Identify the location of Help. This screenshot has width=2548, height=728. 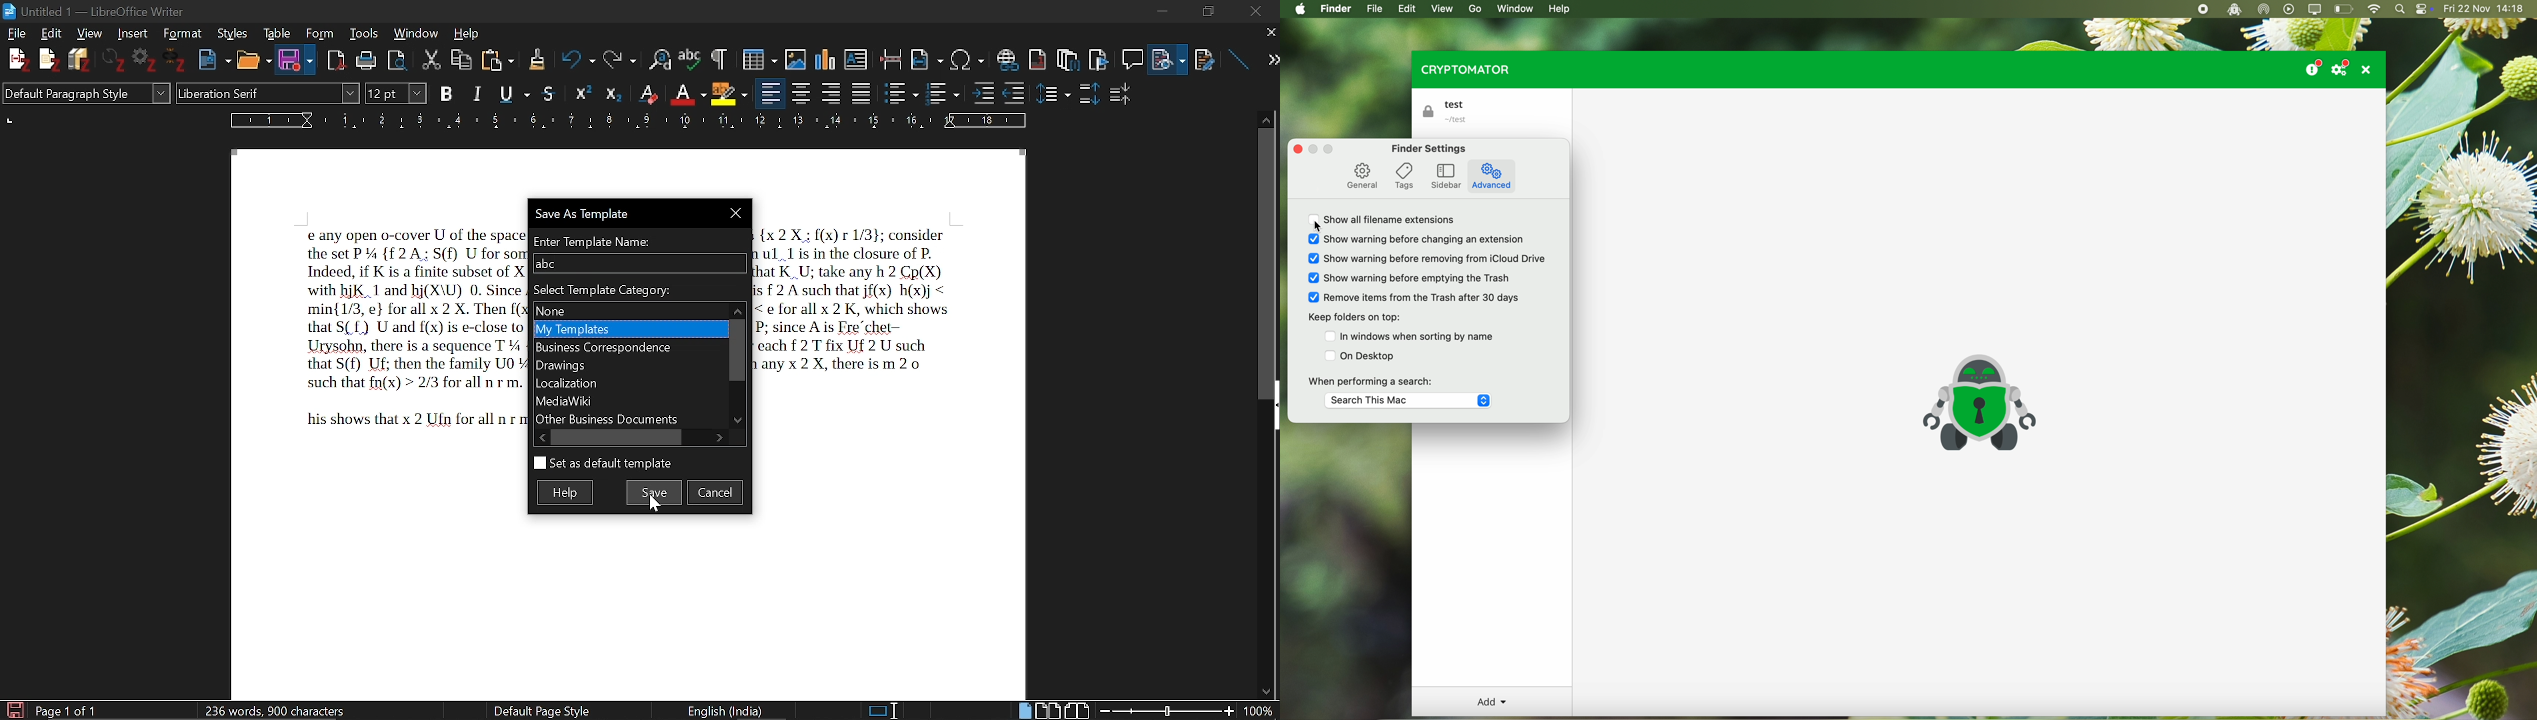
(467, 32).